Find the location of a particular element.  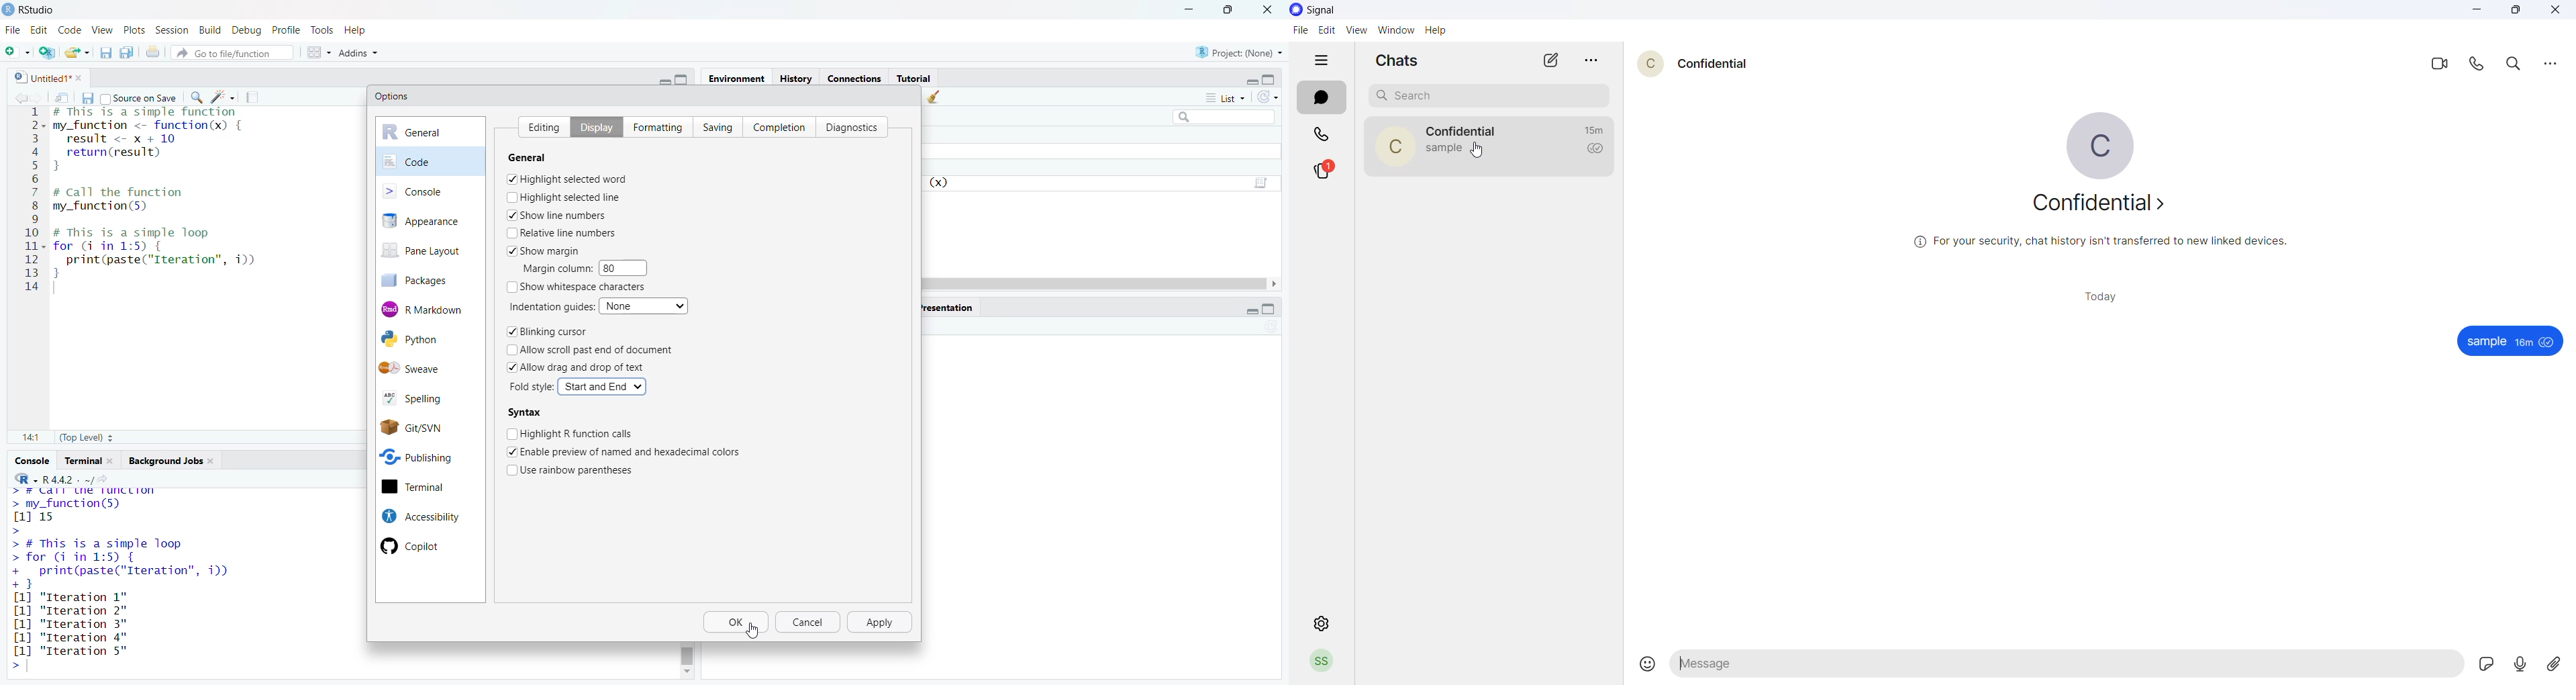

search field is located at coordinates (1220, 116).